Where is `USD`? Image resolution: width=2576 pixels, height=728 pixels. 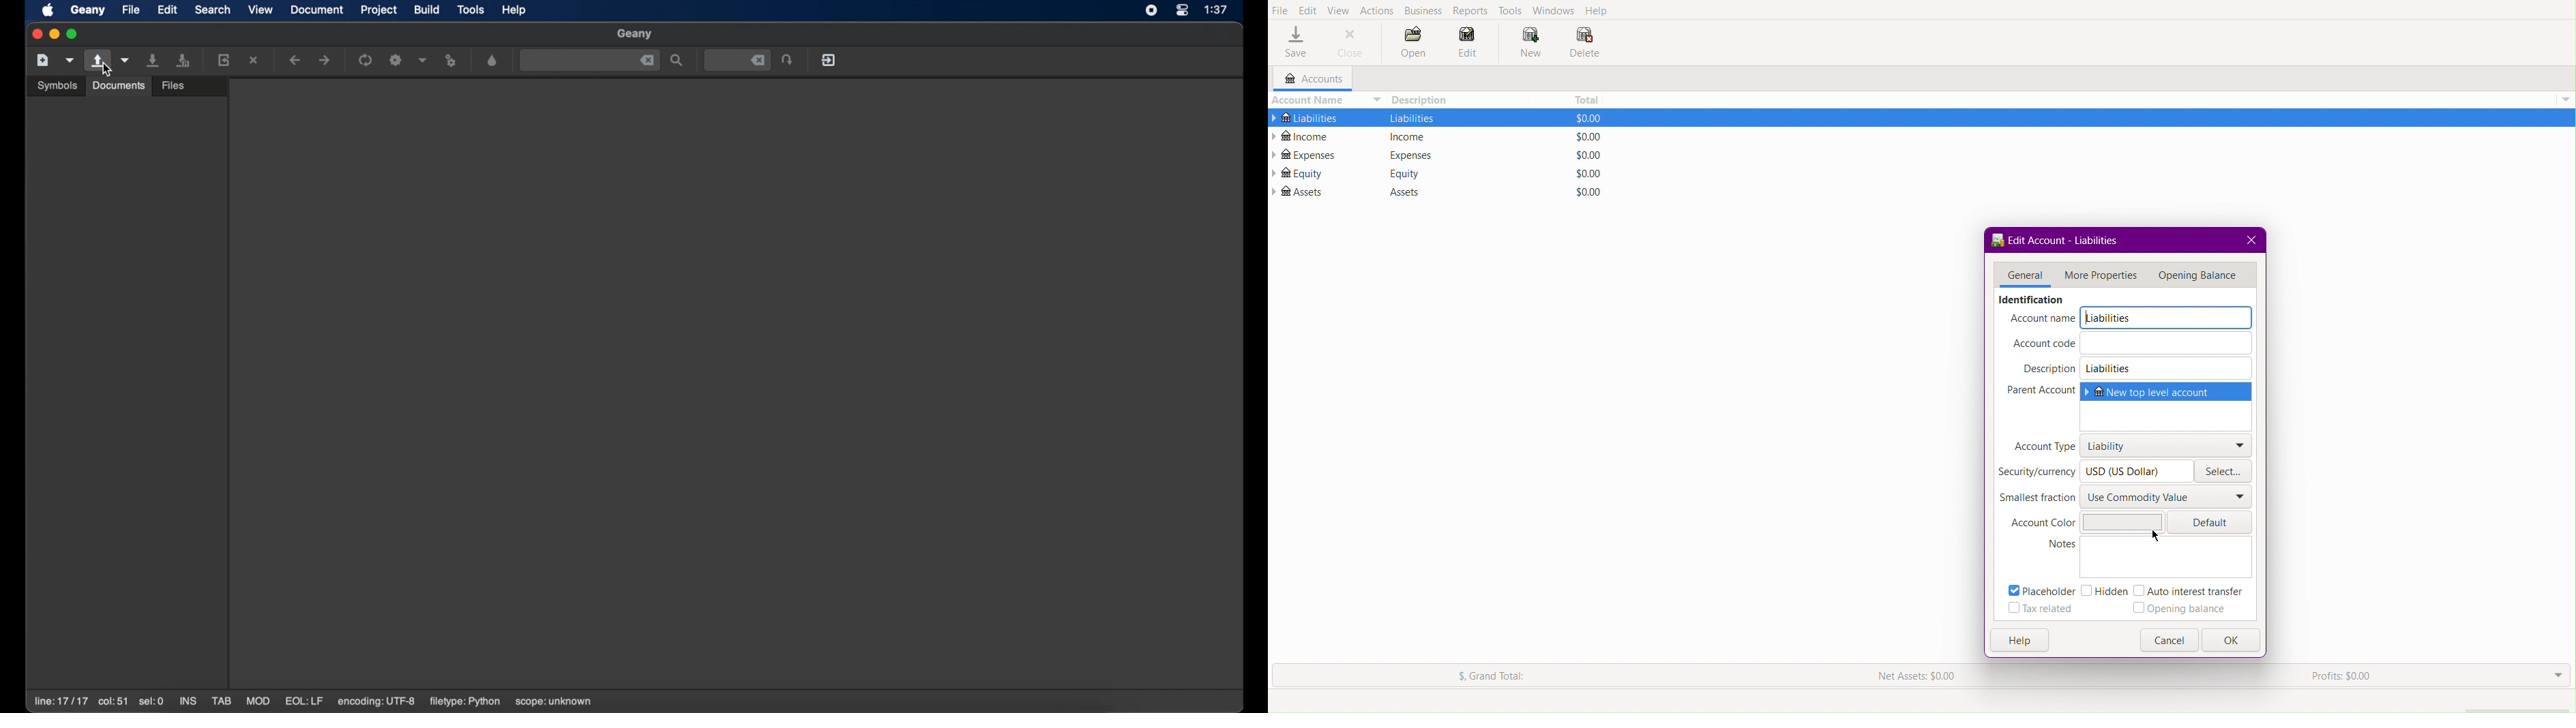
USD is located at coordinates (2136, 472).